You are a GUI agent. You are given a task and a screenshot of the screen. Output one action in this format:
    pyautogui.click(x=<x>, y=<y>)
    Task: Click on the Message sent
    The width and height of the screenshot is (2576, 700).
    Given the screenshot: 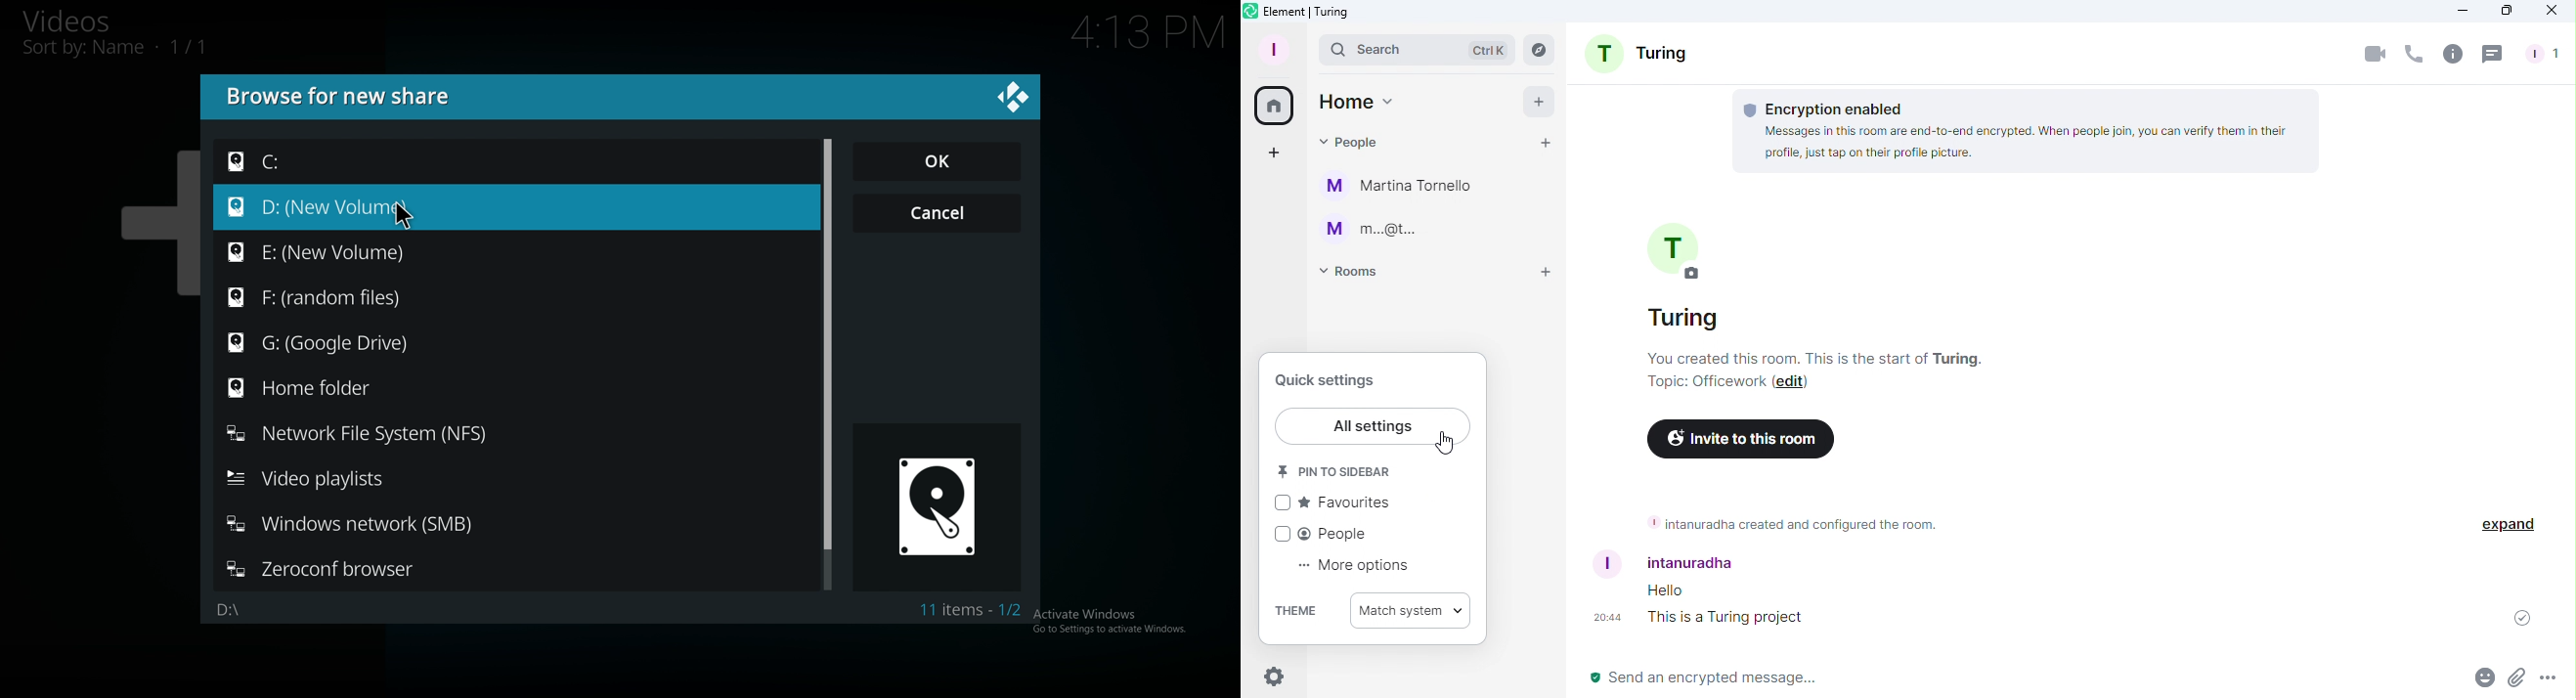 What is the action you would take?
    pyautogui.click(x=2523, y=622)
    